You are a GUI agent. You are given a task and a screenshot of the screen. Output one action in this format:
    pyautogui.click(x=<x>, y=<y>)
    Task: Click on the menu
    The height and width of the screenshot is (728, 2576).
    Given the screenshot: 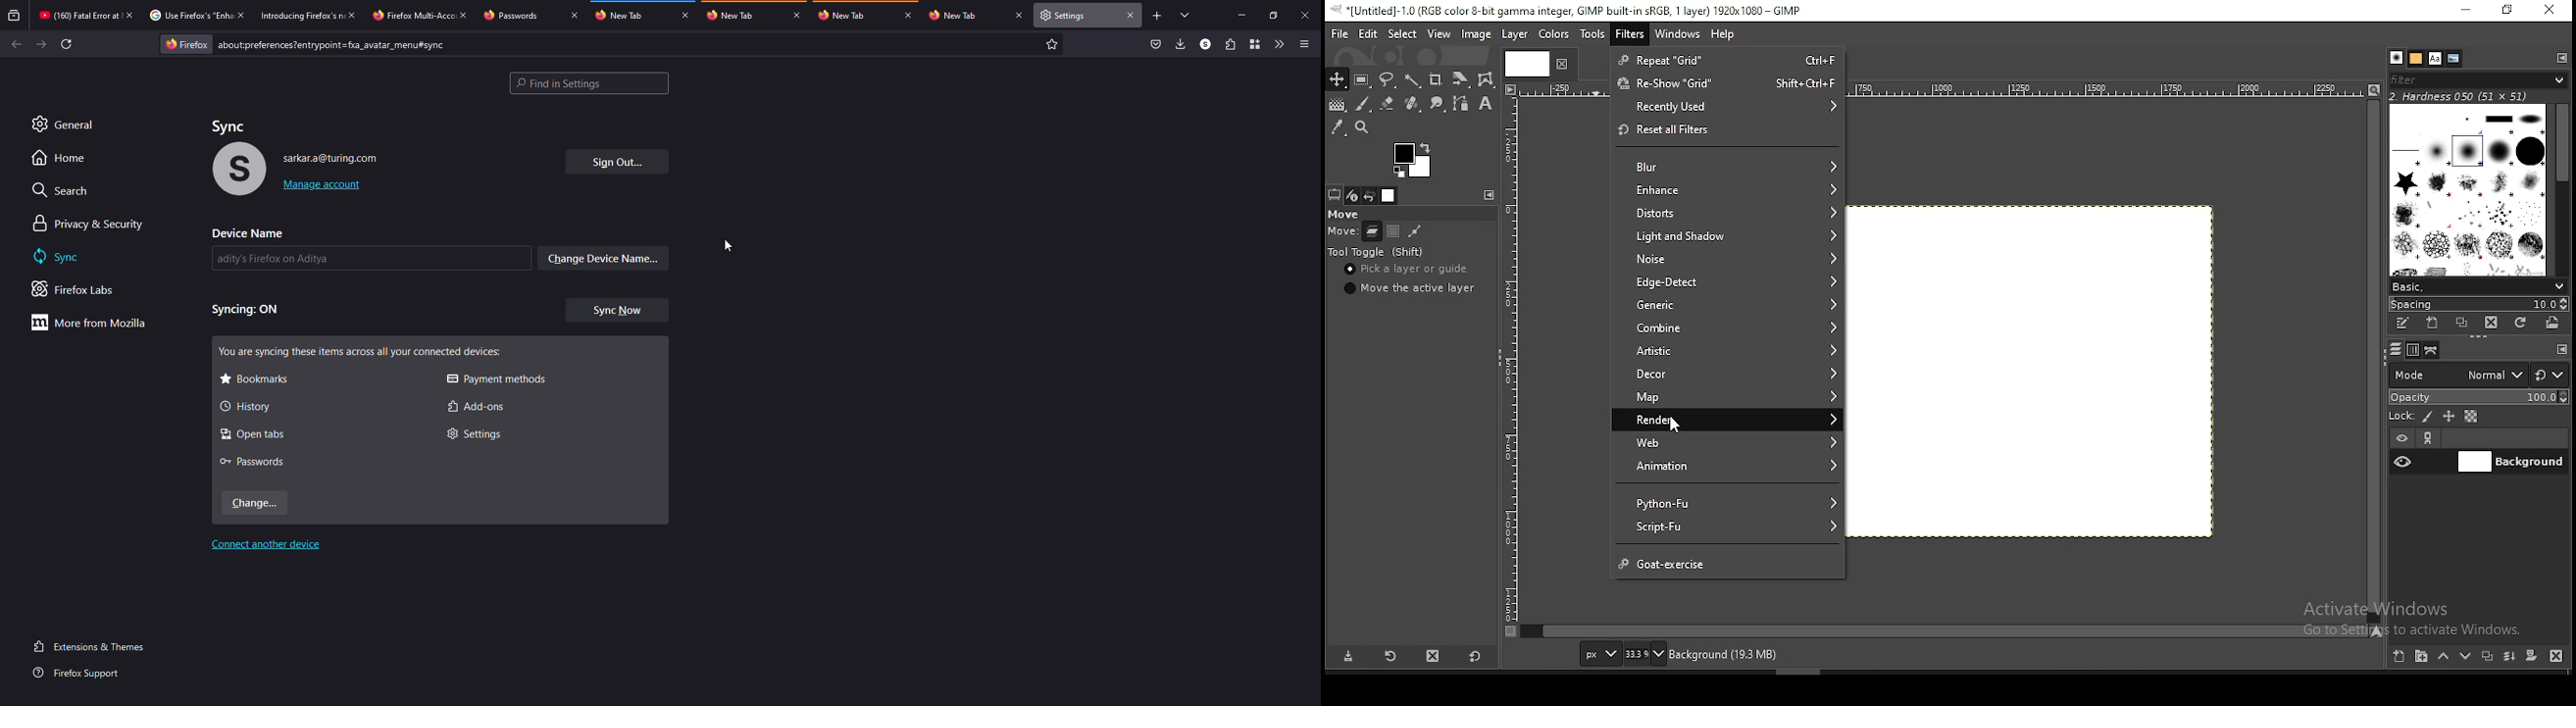 What is the action you would take?
    pyautogui.click(x=1305, y=43)
    